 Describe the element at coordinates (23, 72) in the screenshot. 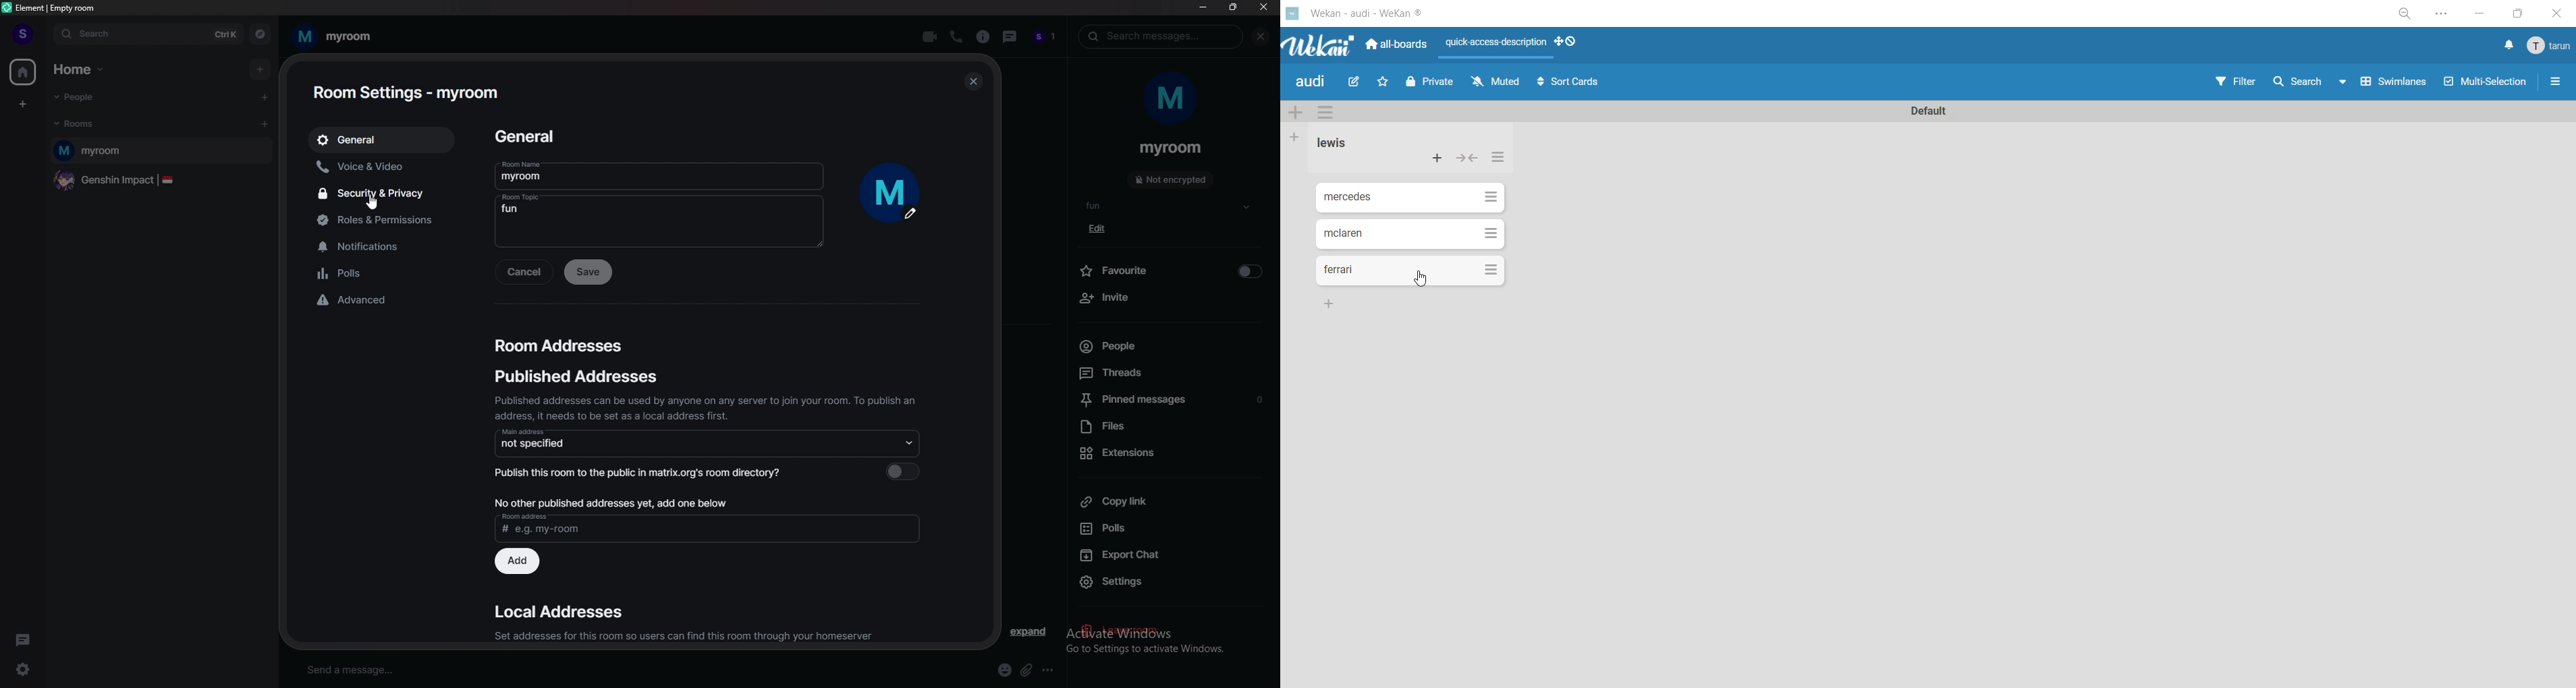

I see `home` at that location.